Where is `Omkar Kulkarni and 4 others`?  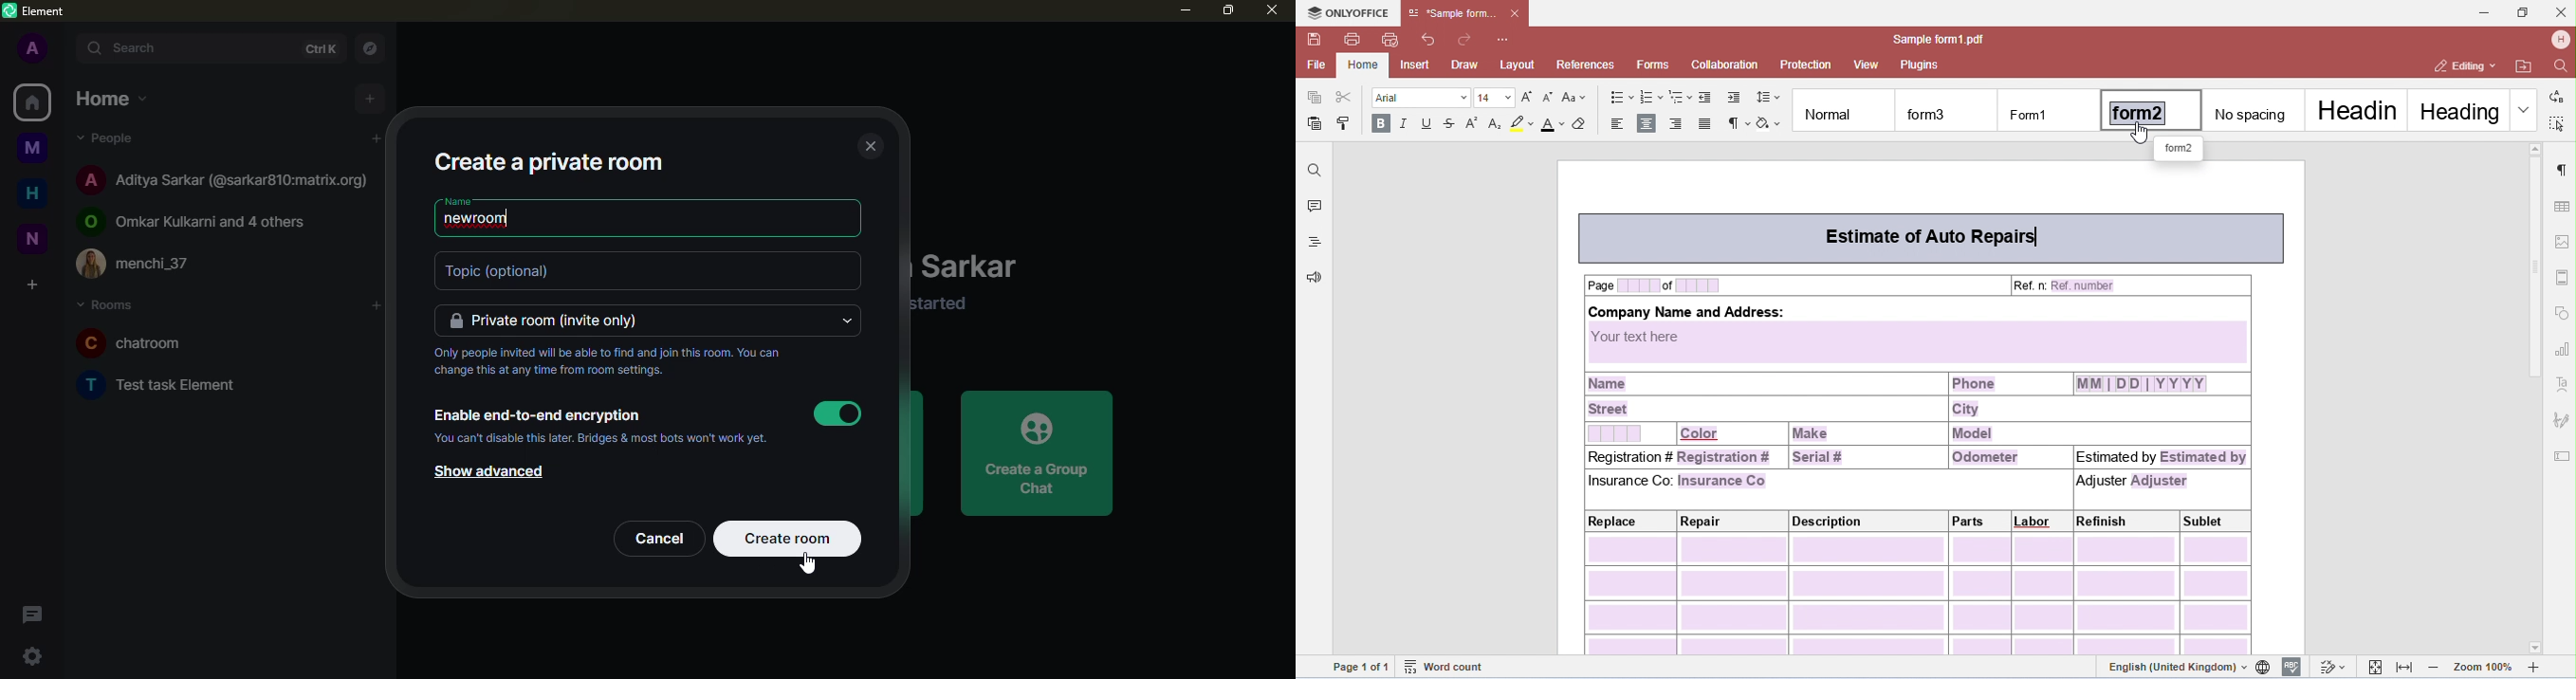 Omkar Kulkarni and 4 others is located at coordinates (194, 222).